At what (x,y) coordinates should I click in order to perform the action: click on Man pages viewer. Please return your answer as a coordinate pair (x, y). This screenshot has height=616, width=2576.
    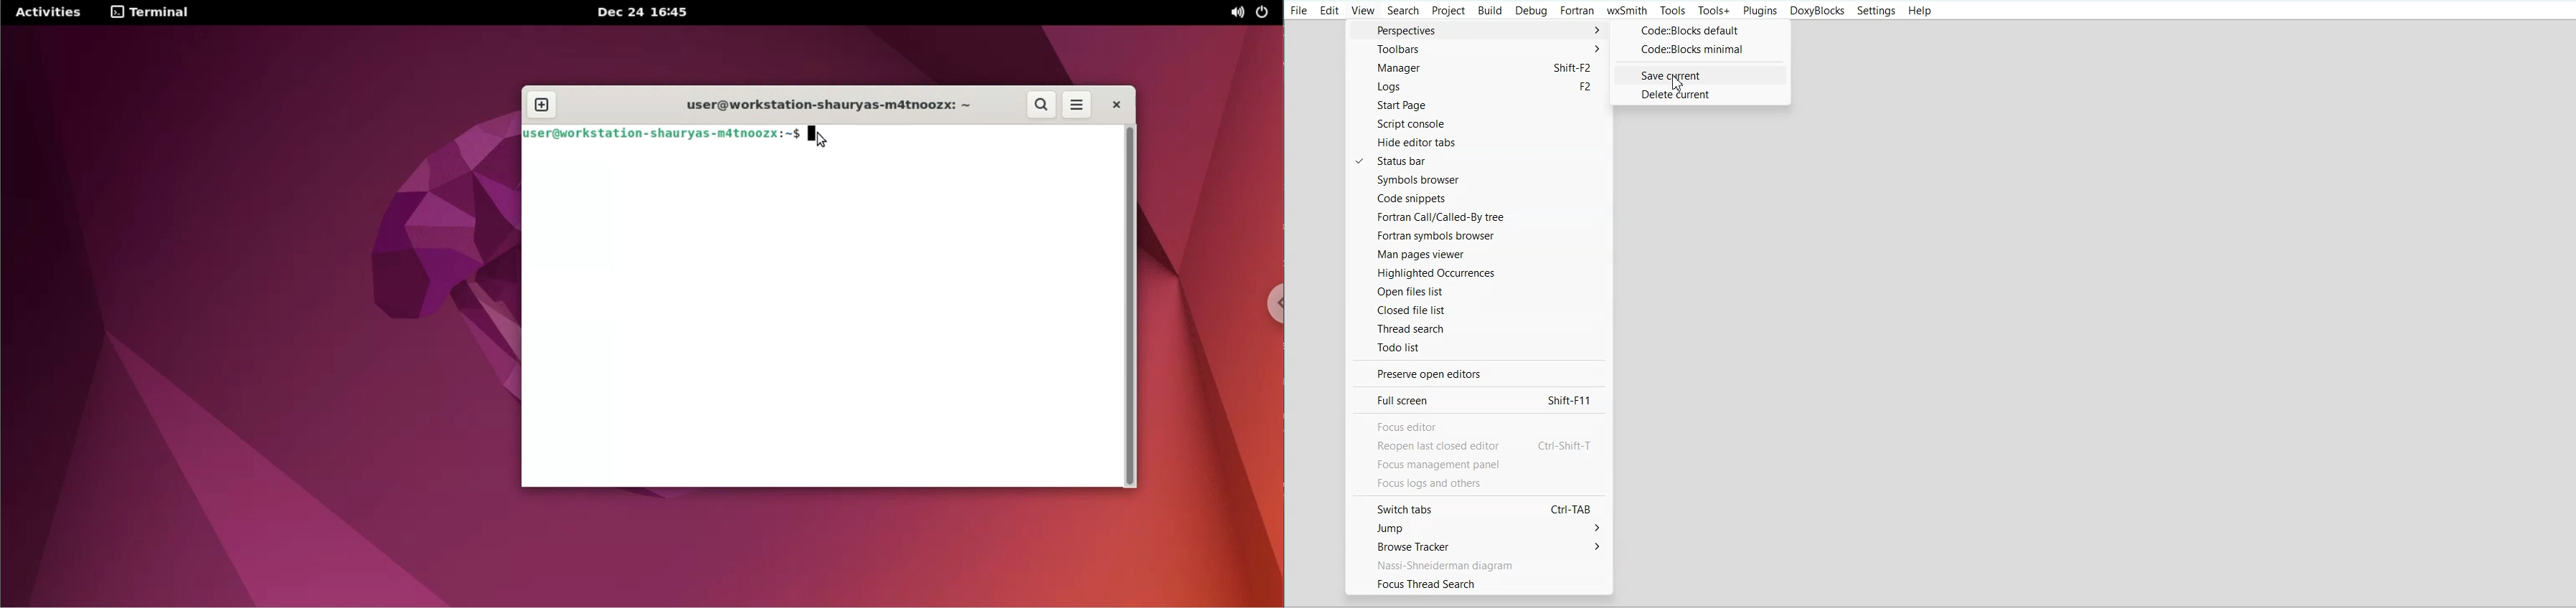
    Looking at the image, I should click on (1478, 254).